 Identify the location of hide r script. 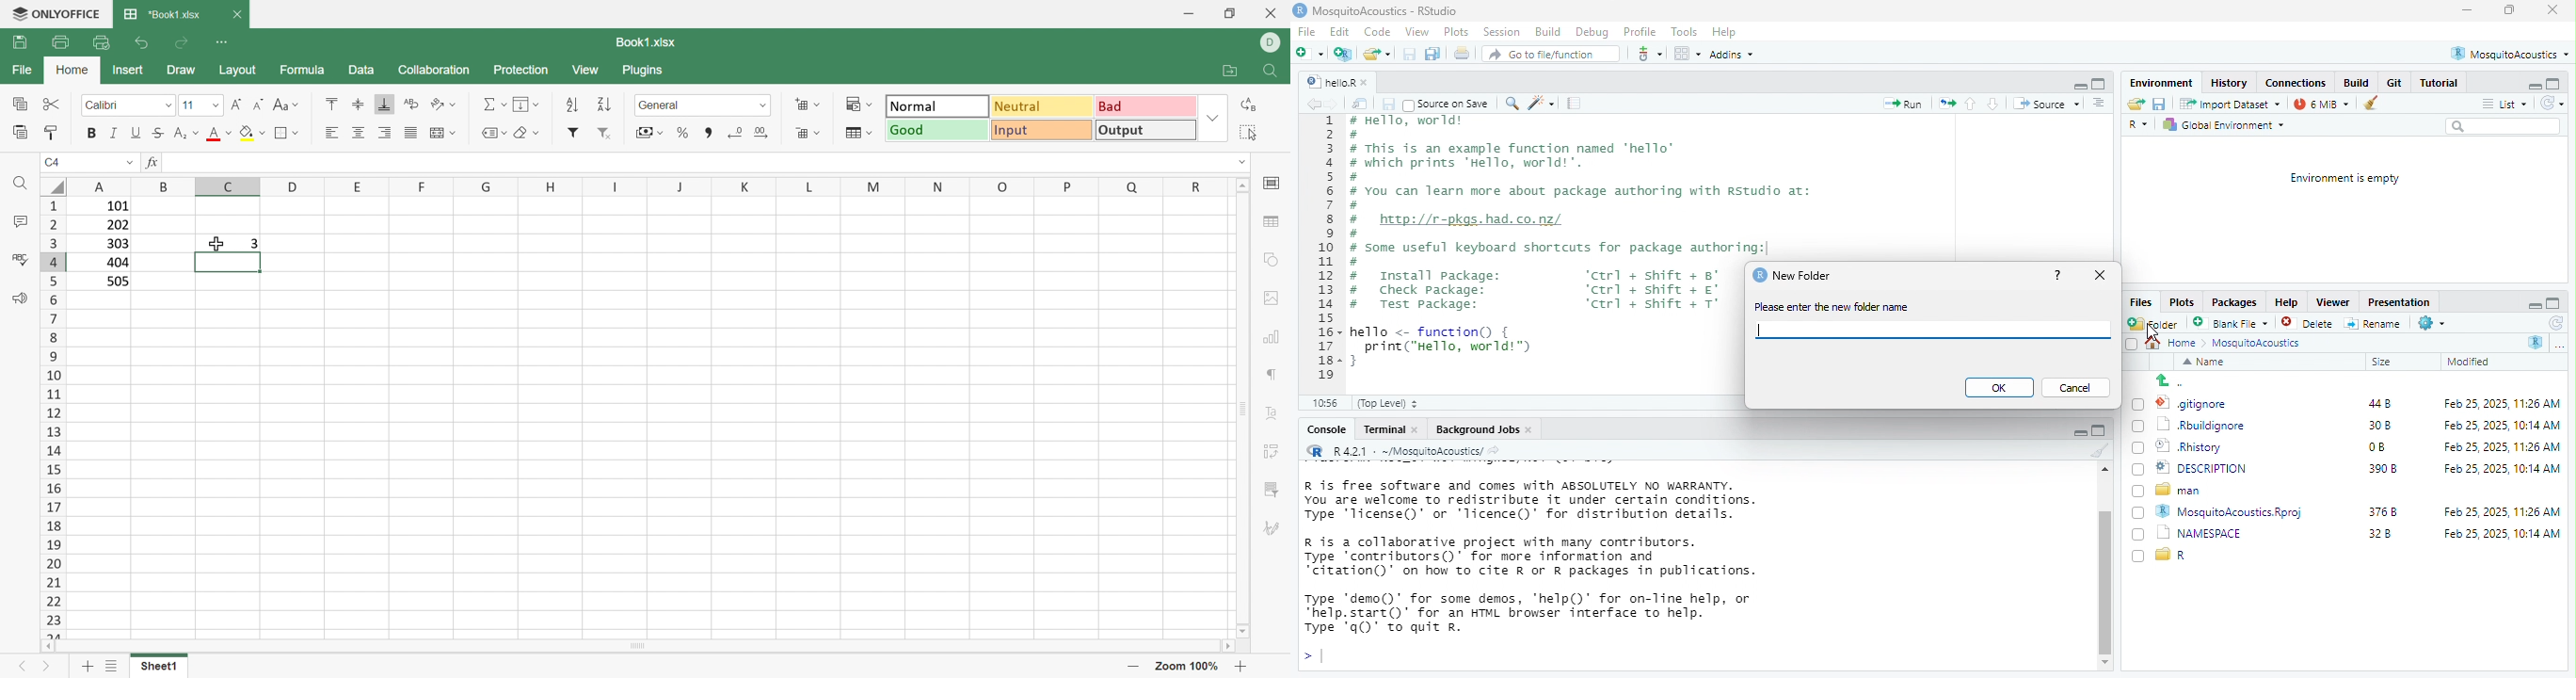
(2072, 432).